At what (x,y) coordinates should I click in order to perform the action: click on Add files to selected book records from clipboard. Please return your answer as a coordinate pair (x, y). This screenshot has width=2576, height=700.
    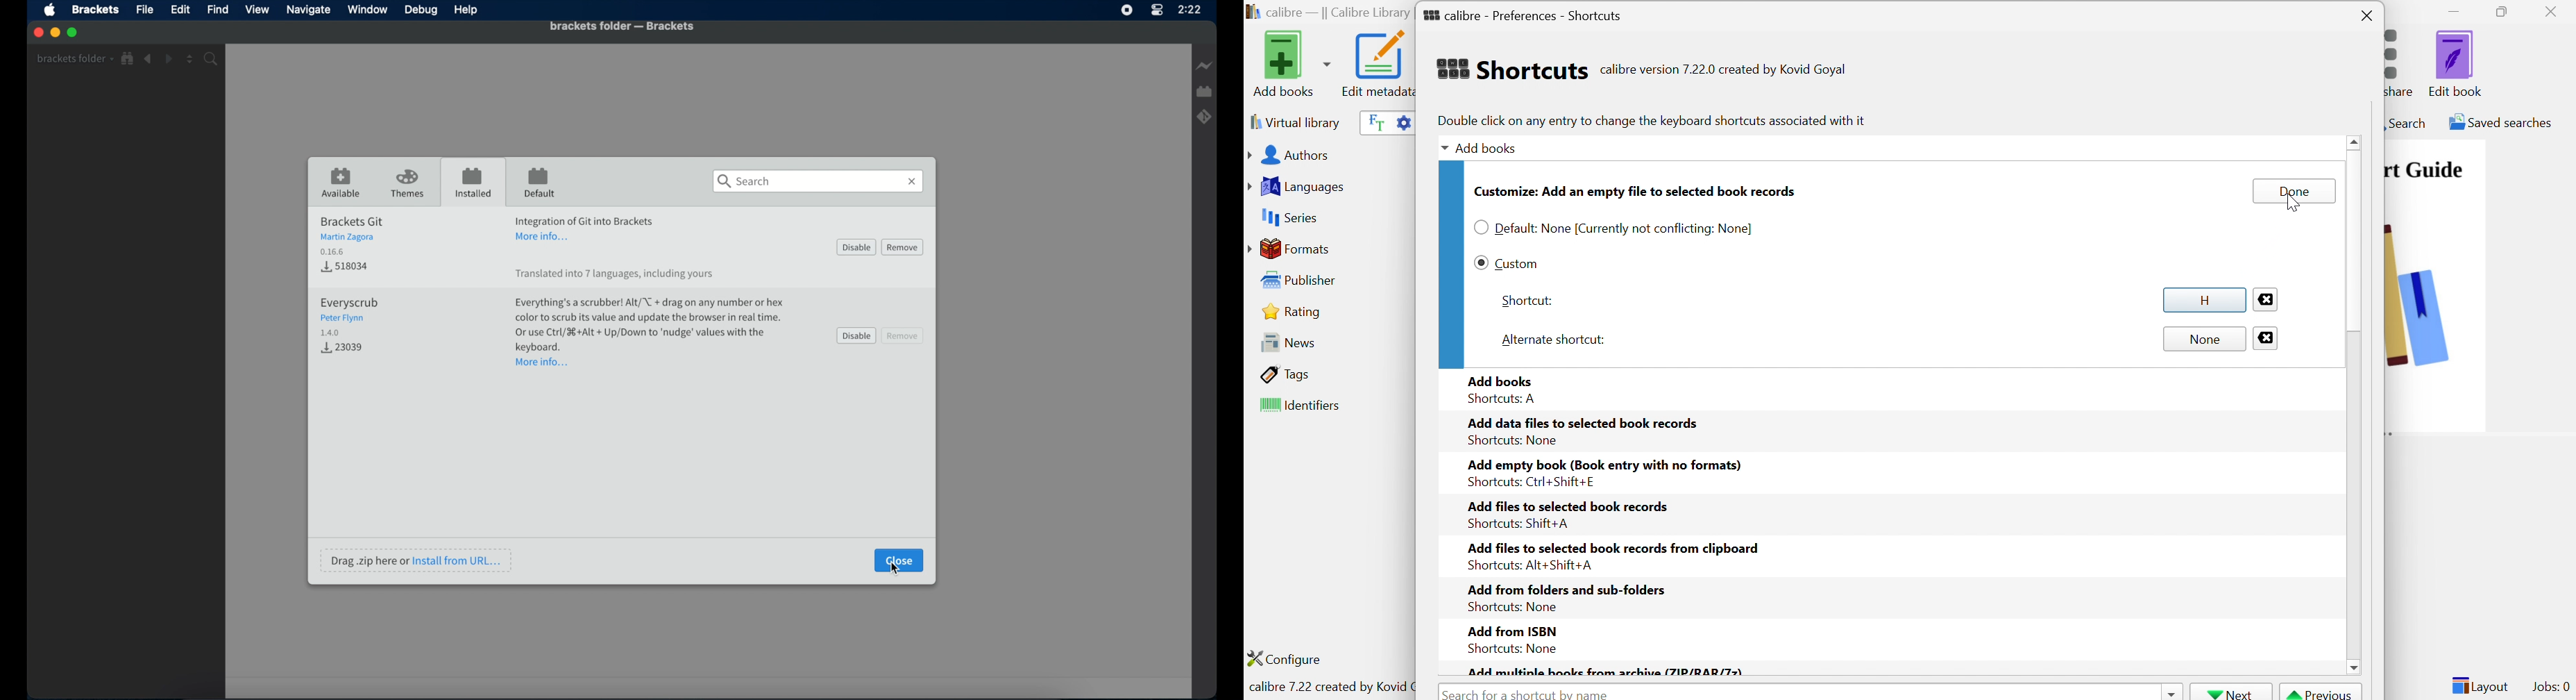
    Looking at the image, I should click on (1616, 547).